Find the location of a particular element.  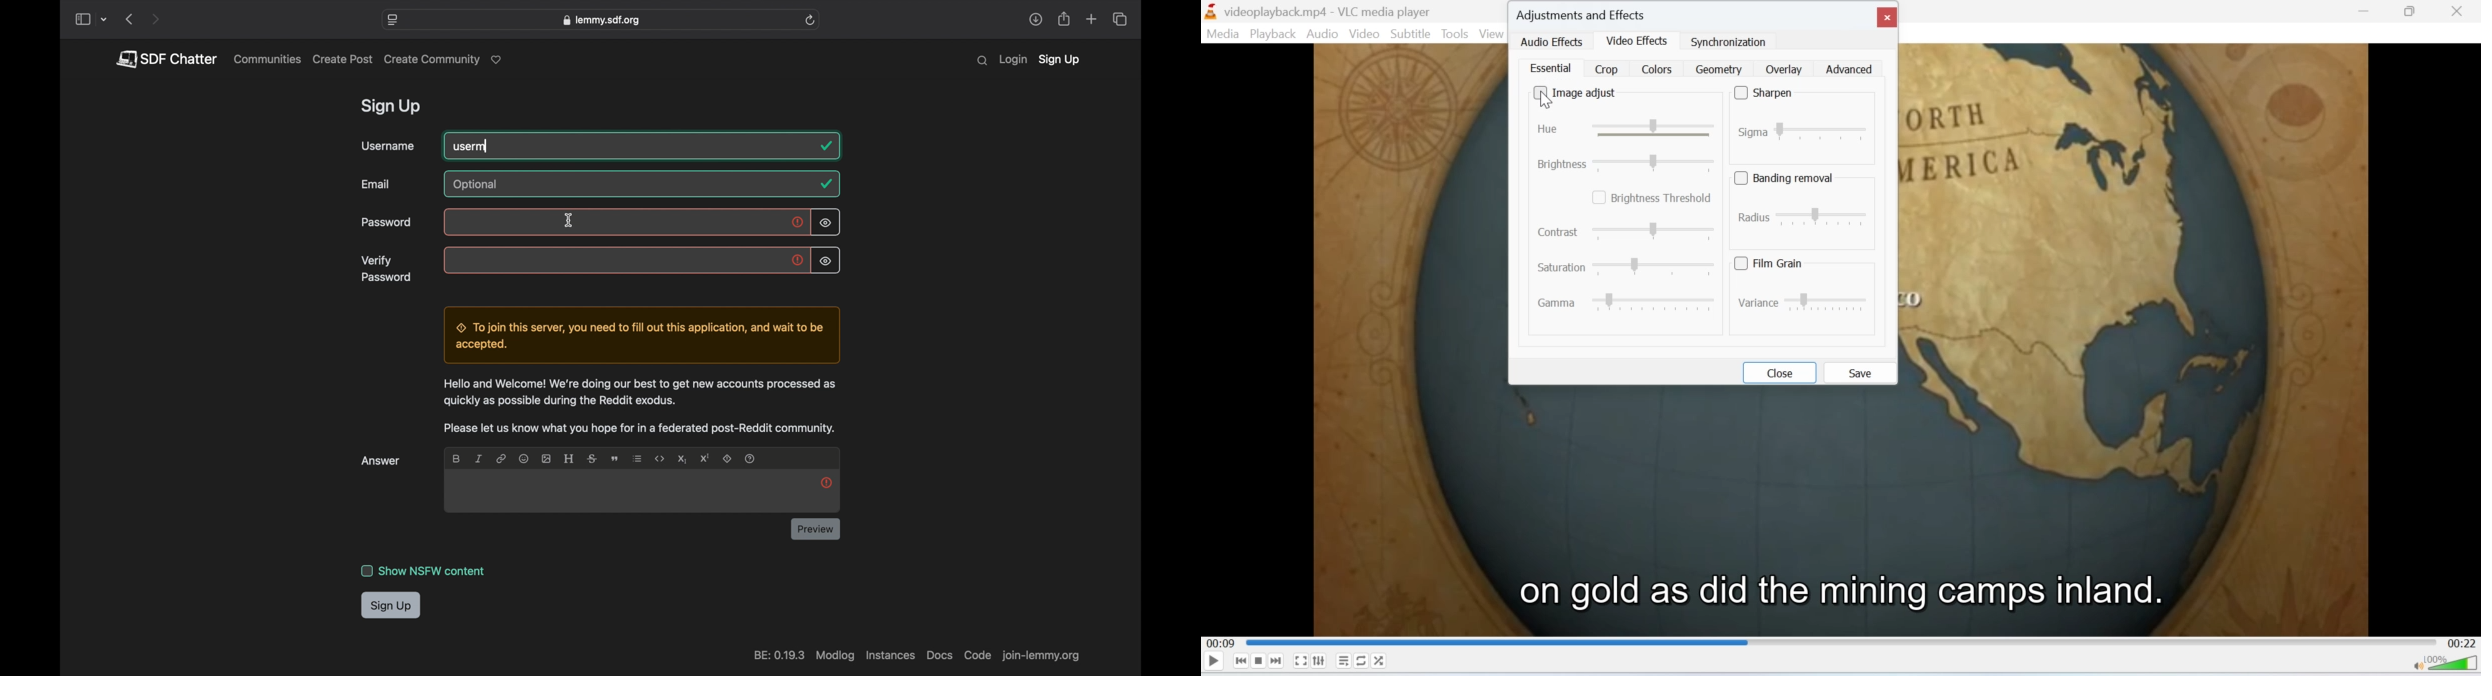

sign up is located at coordinates (393, 108).